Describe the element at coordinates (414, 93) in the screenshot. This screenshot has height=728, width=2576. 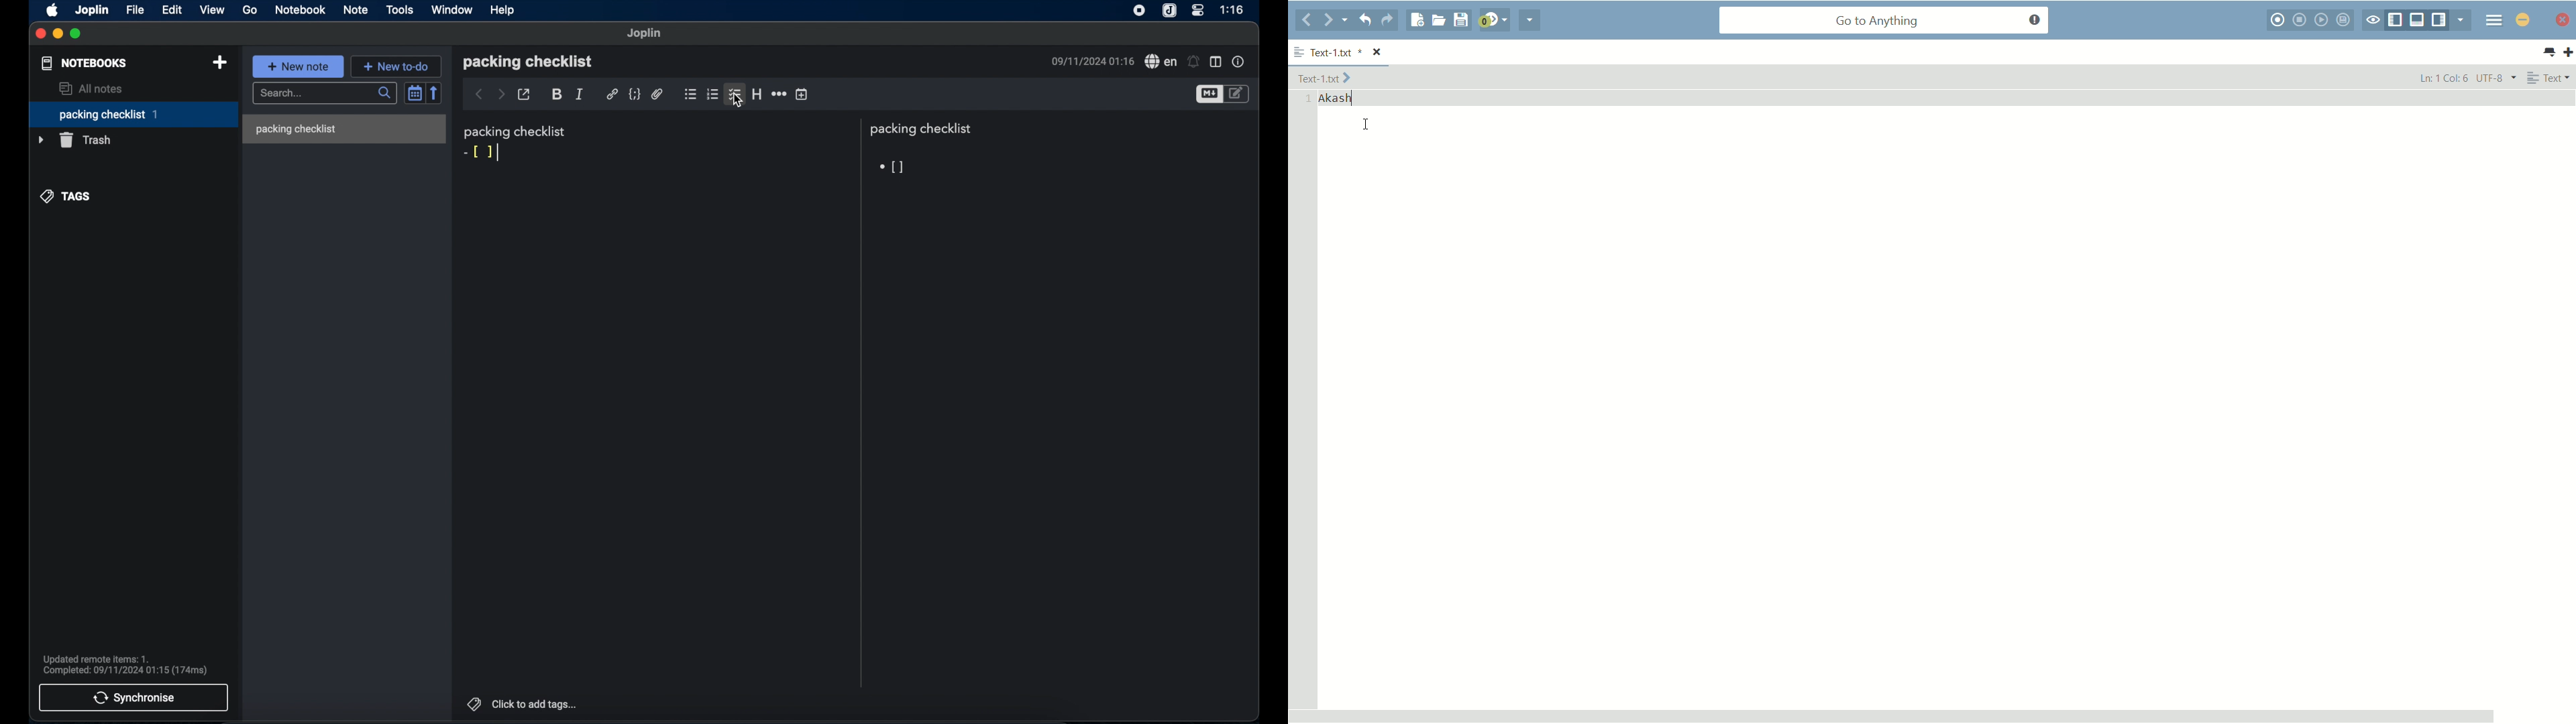
I see `toggle sort order field` at that location.